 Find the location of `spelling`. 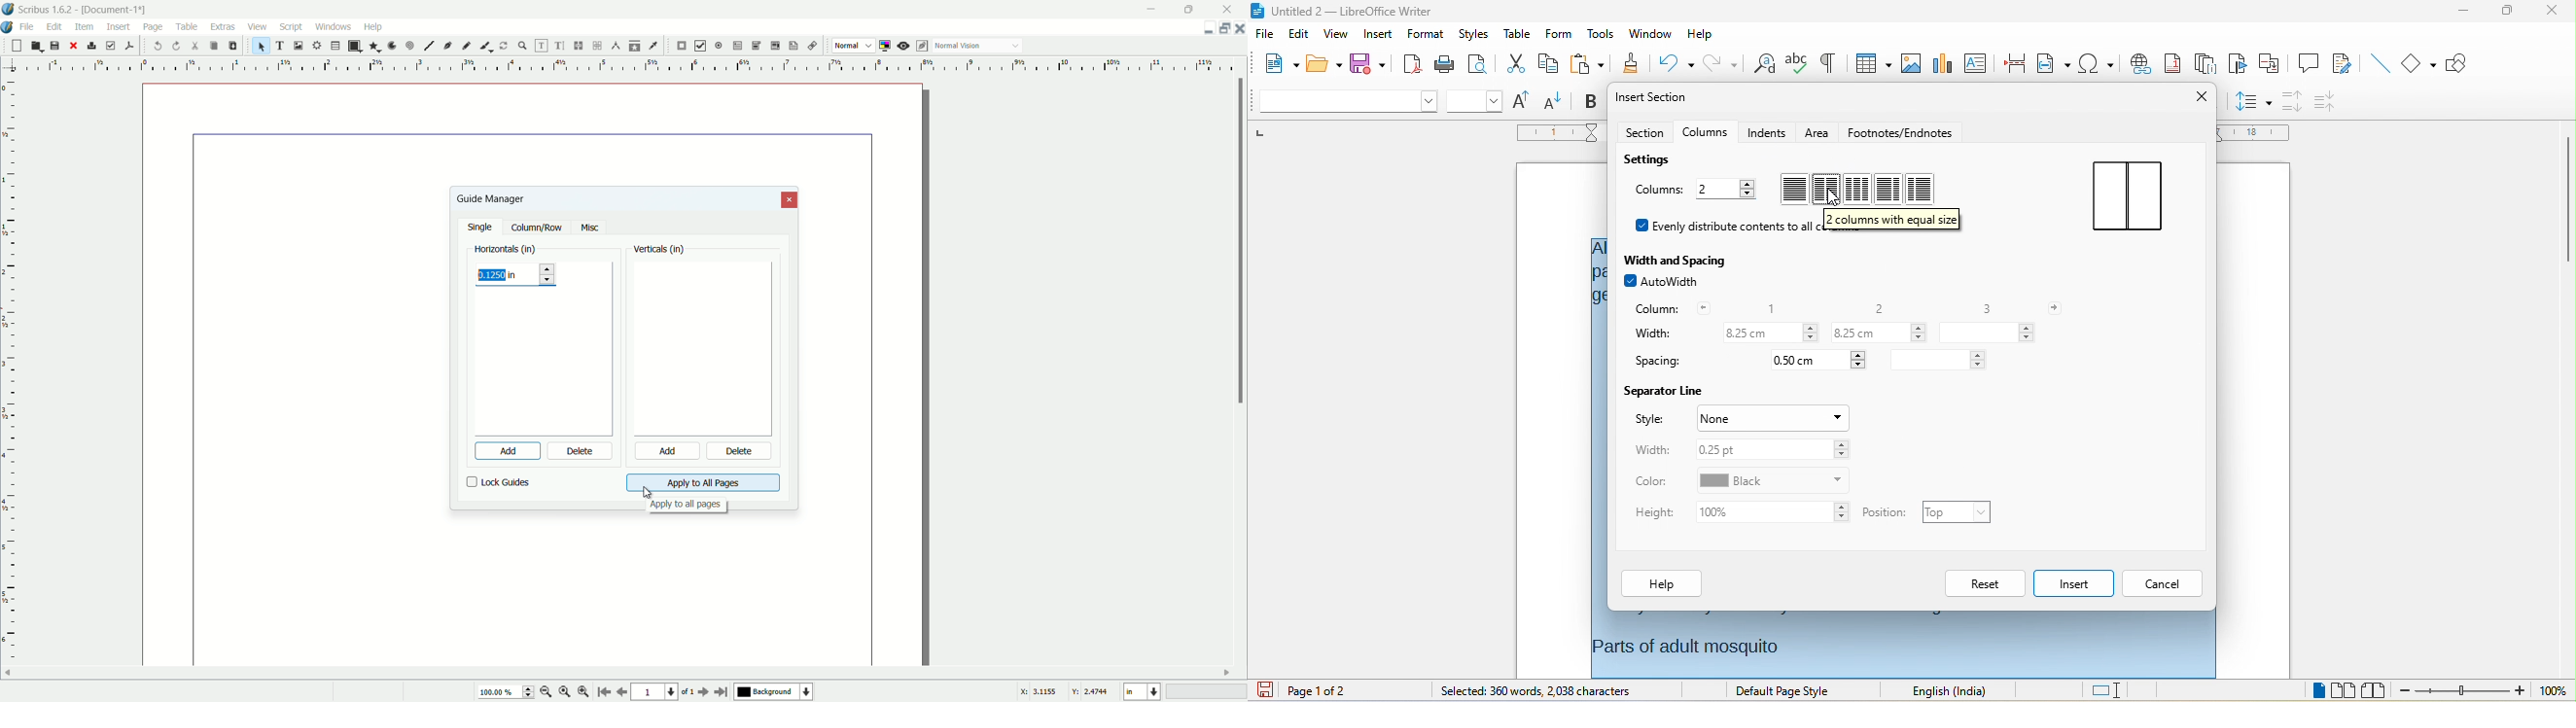

spelling is located at coordinates (1799, 64).